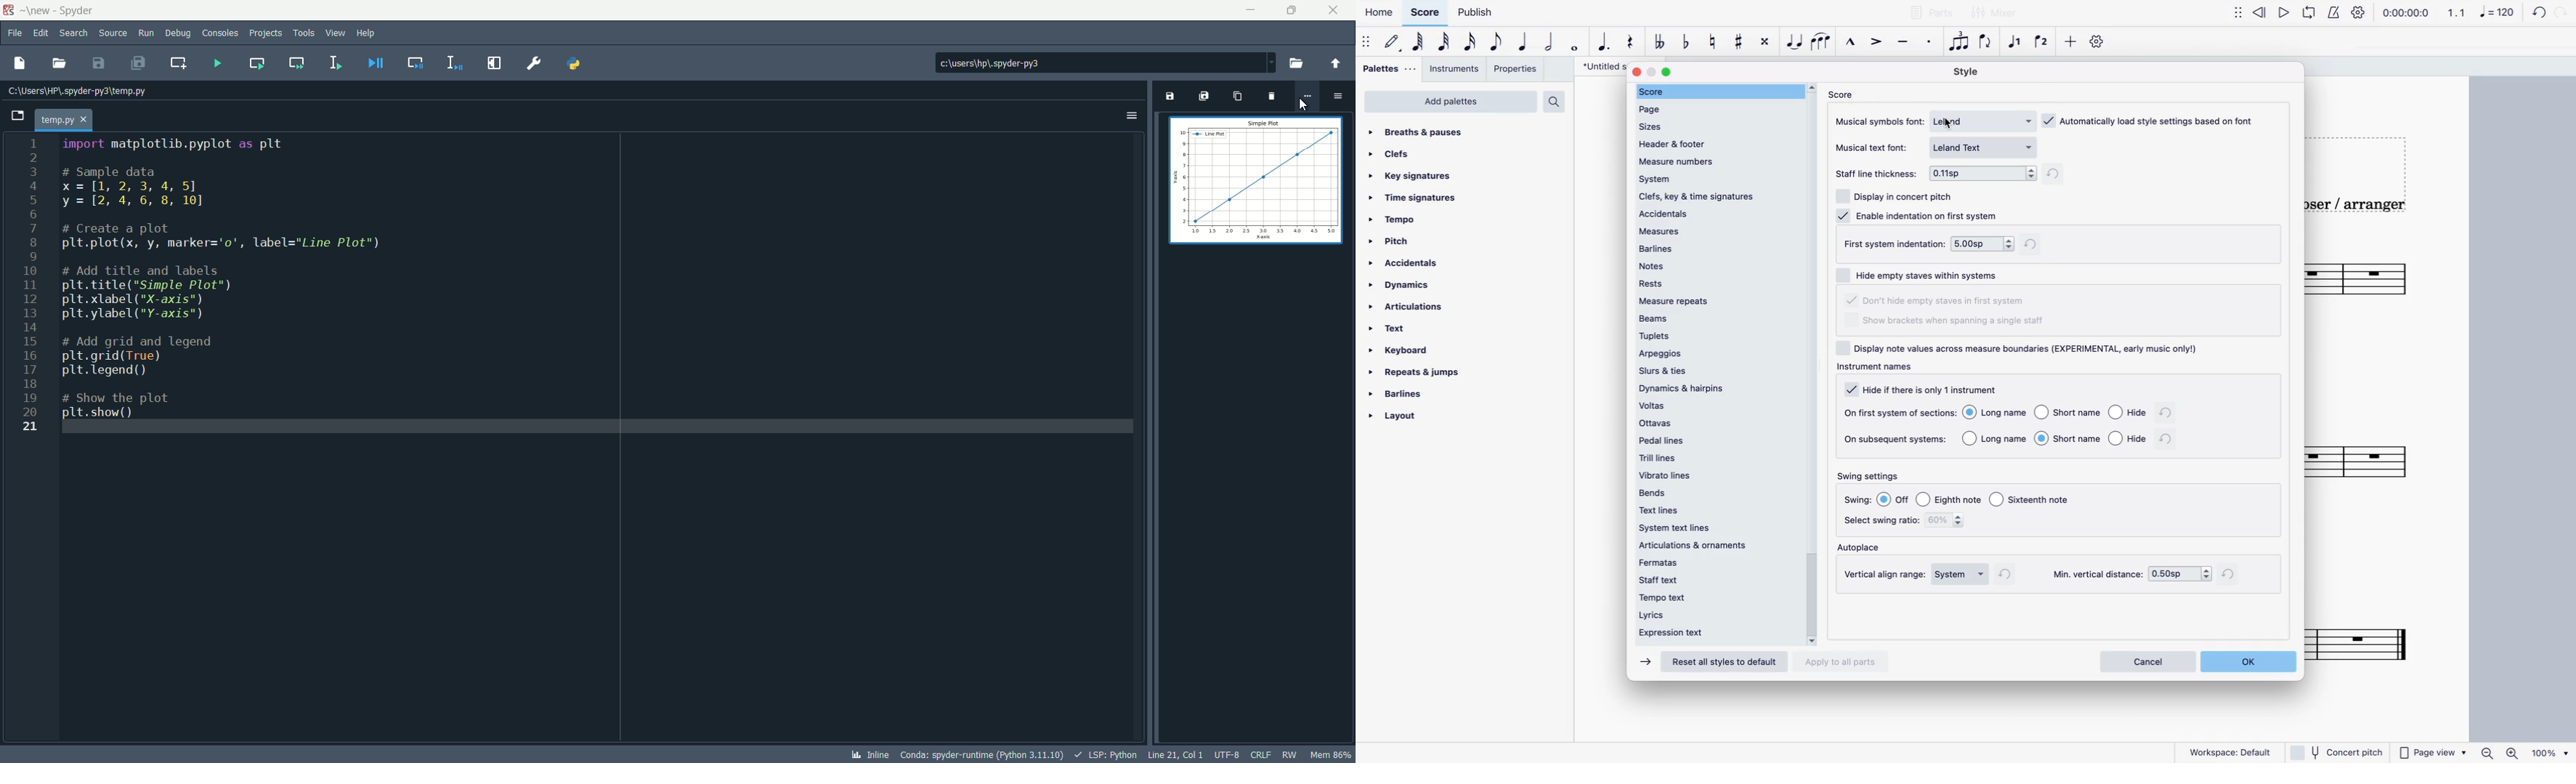 The height and width of the screenshot is (784, 2576). Describe the element at coordinates (1896, 194) in the screenshot. I see `display in a concert pitch` at that location.